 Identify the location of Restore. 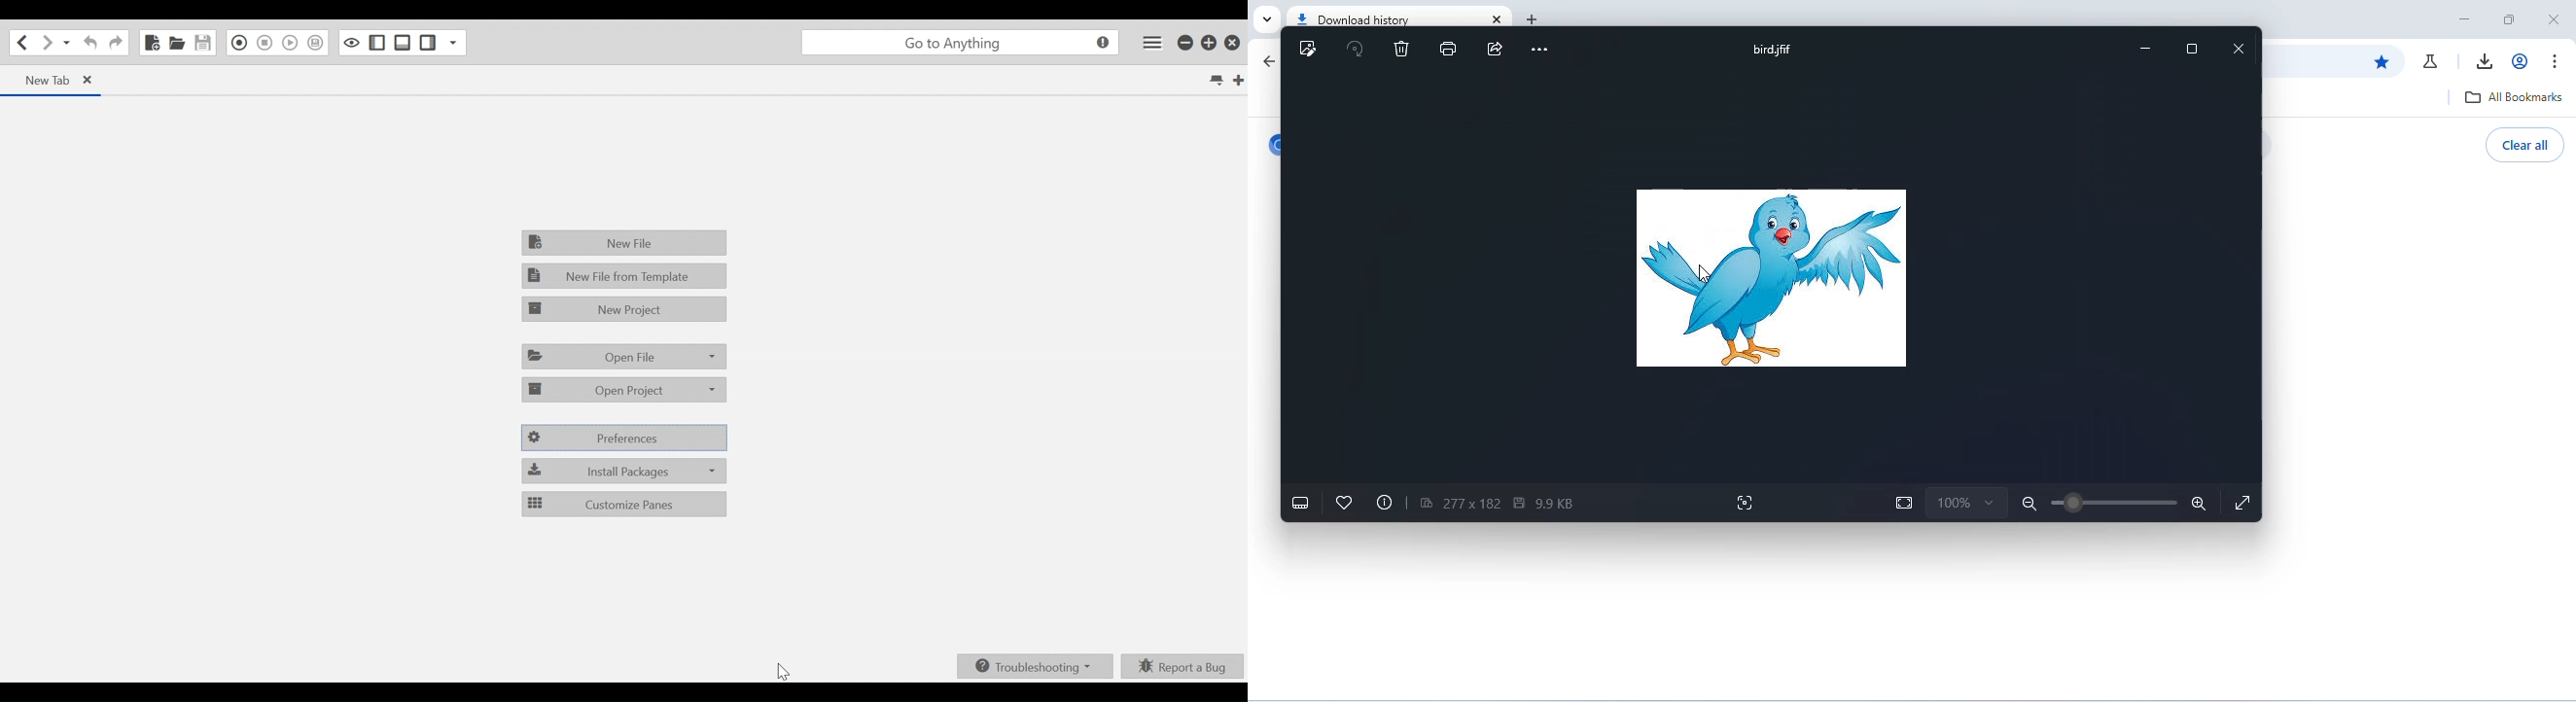
(1210, 42).